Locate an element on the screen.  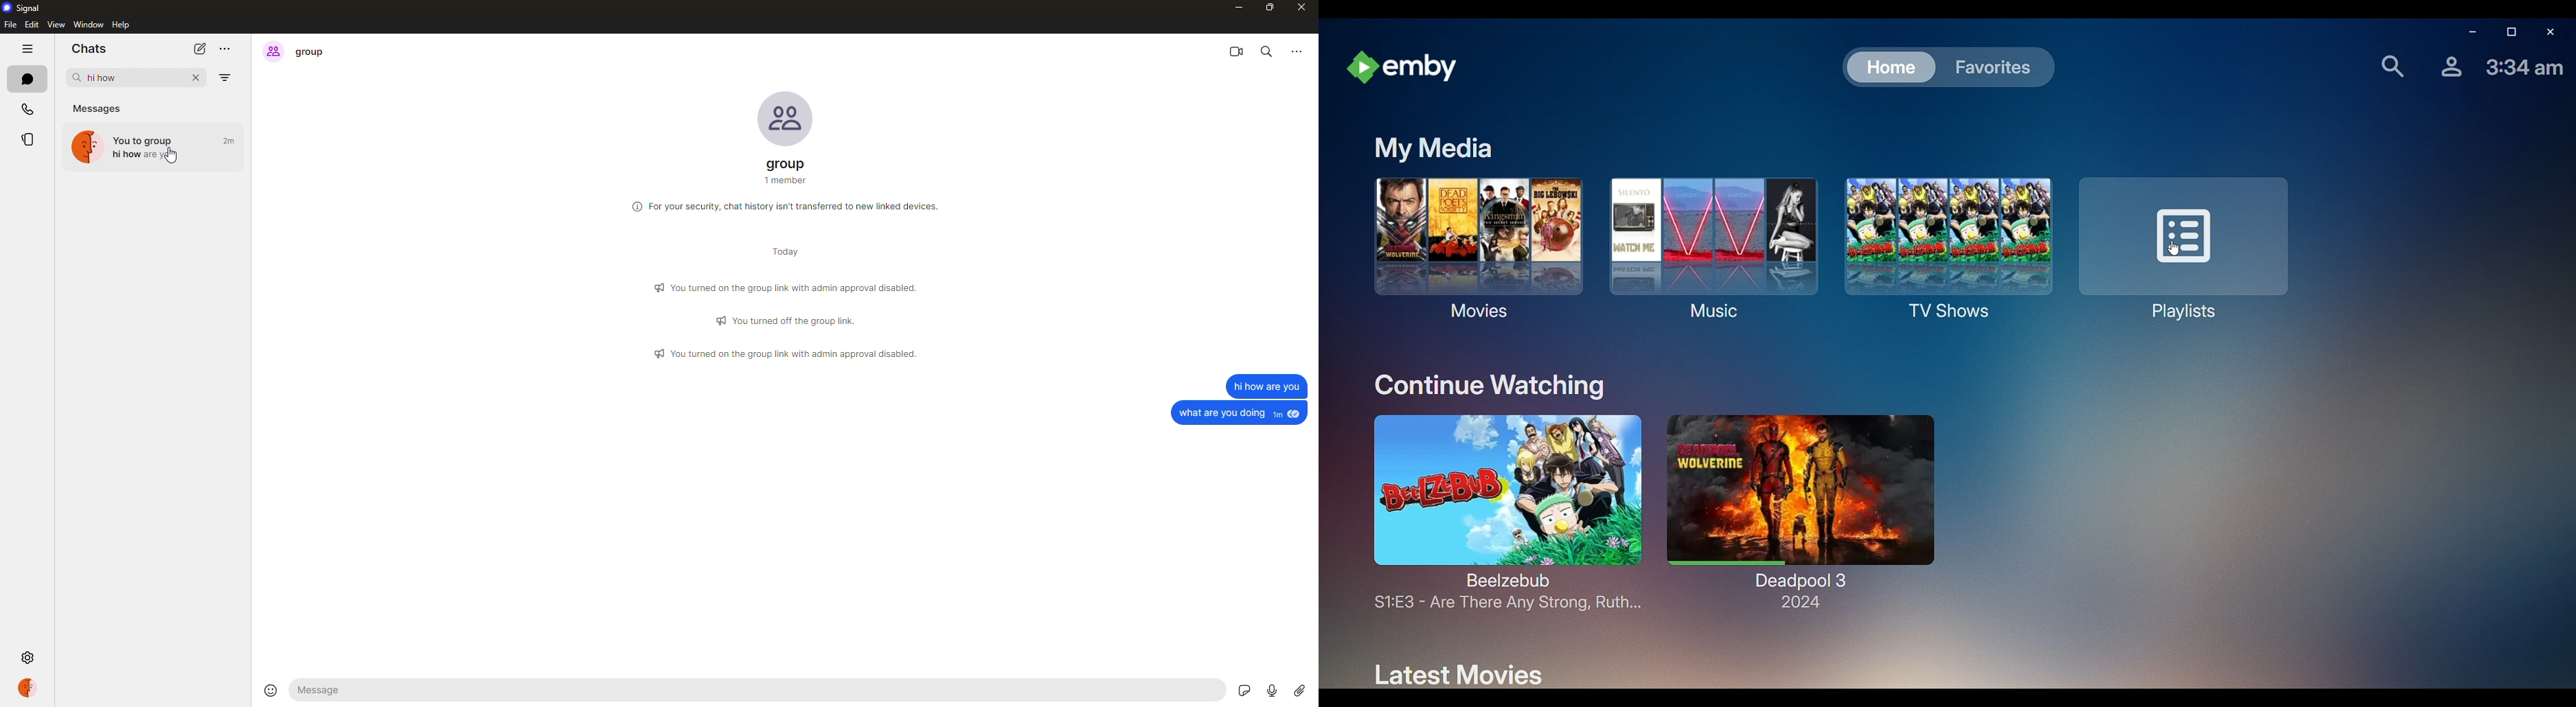
attach is located at coordinates (1299, 690).